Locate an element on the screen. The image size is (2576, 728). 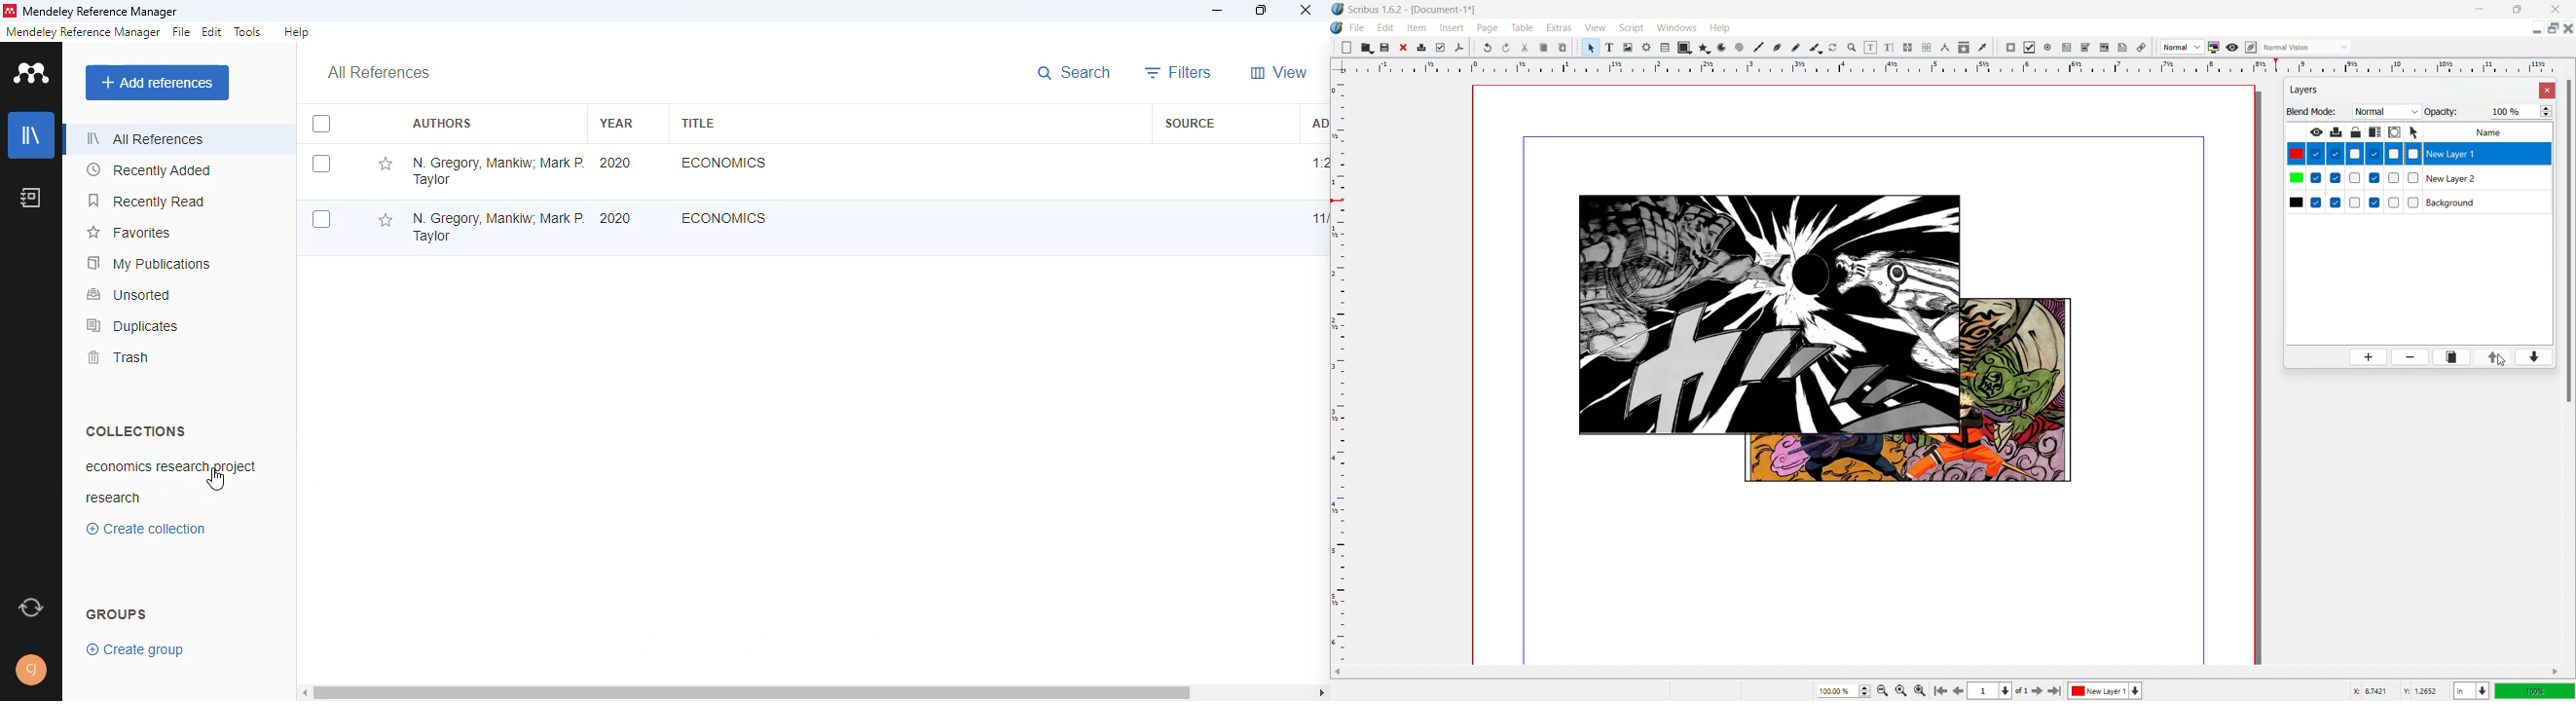
arrangement of images changed is located at coordinates (1822, 339).